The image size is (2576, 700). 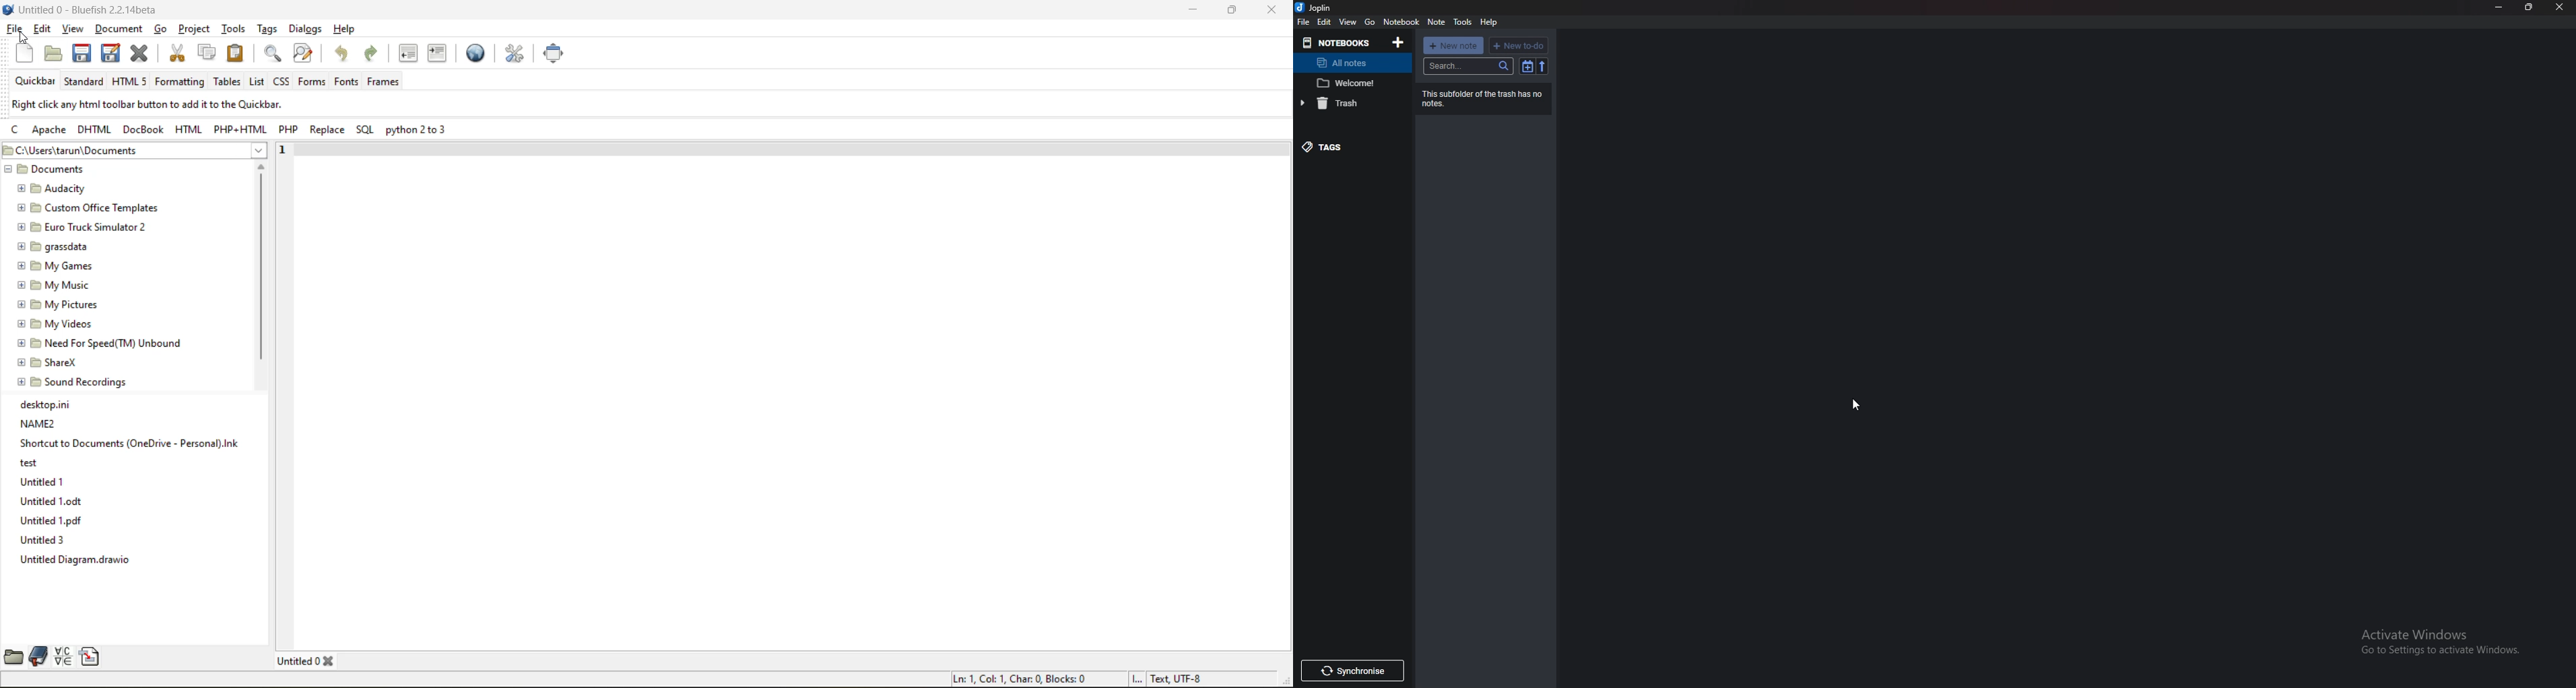 What do you see at coordinates (1528, 67) in the screenshot?
I see `Toggle sort` at bounding box center [1528, 67].